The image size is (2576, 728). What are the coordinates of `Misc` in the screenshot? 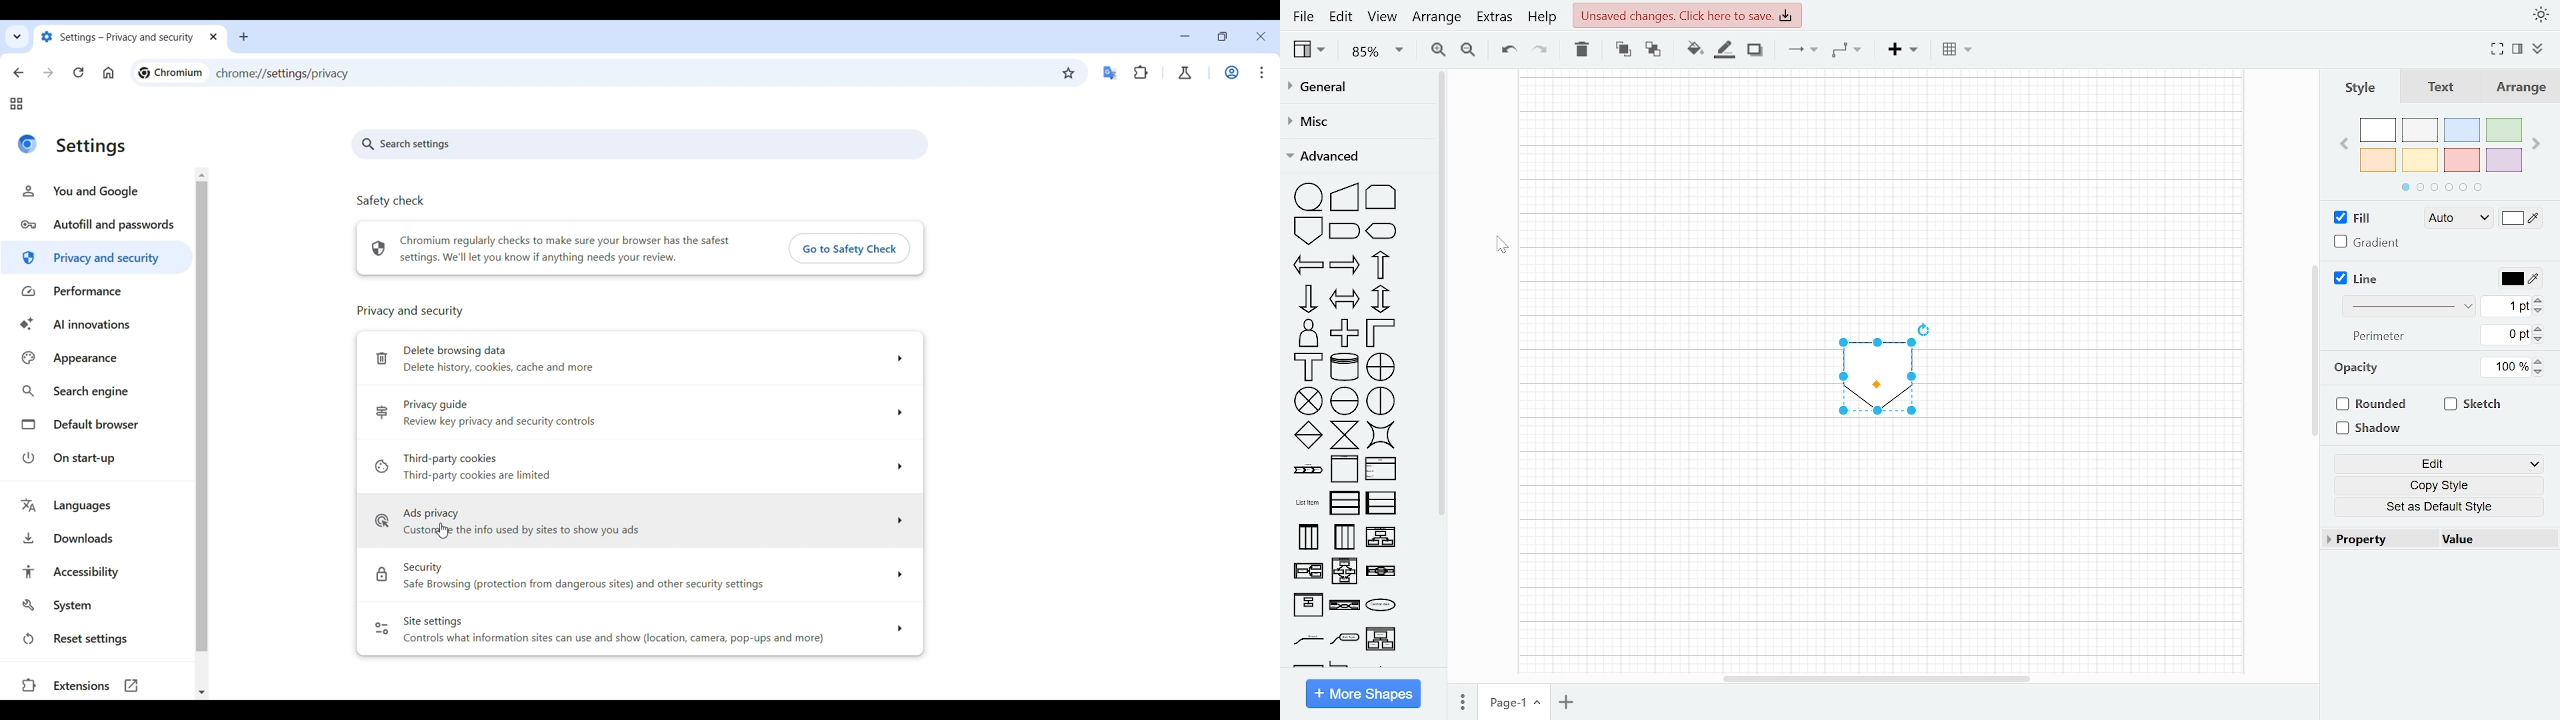 It's located at (1354, 122).